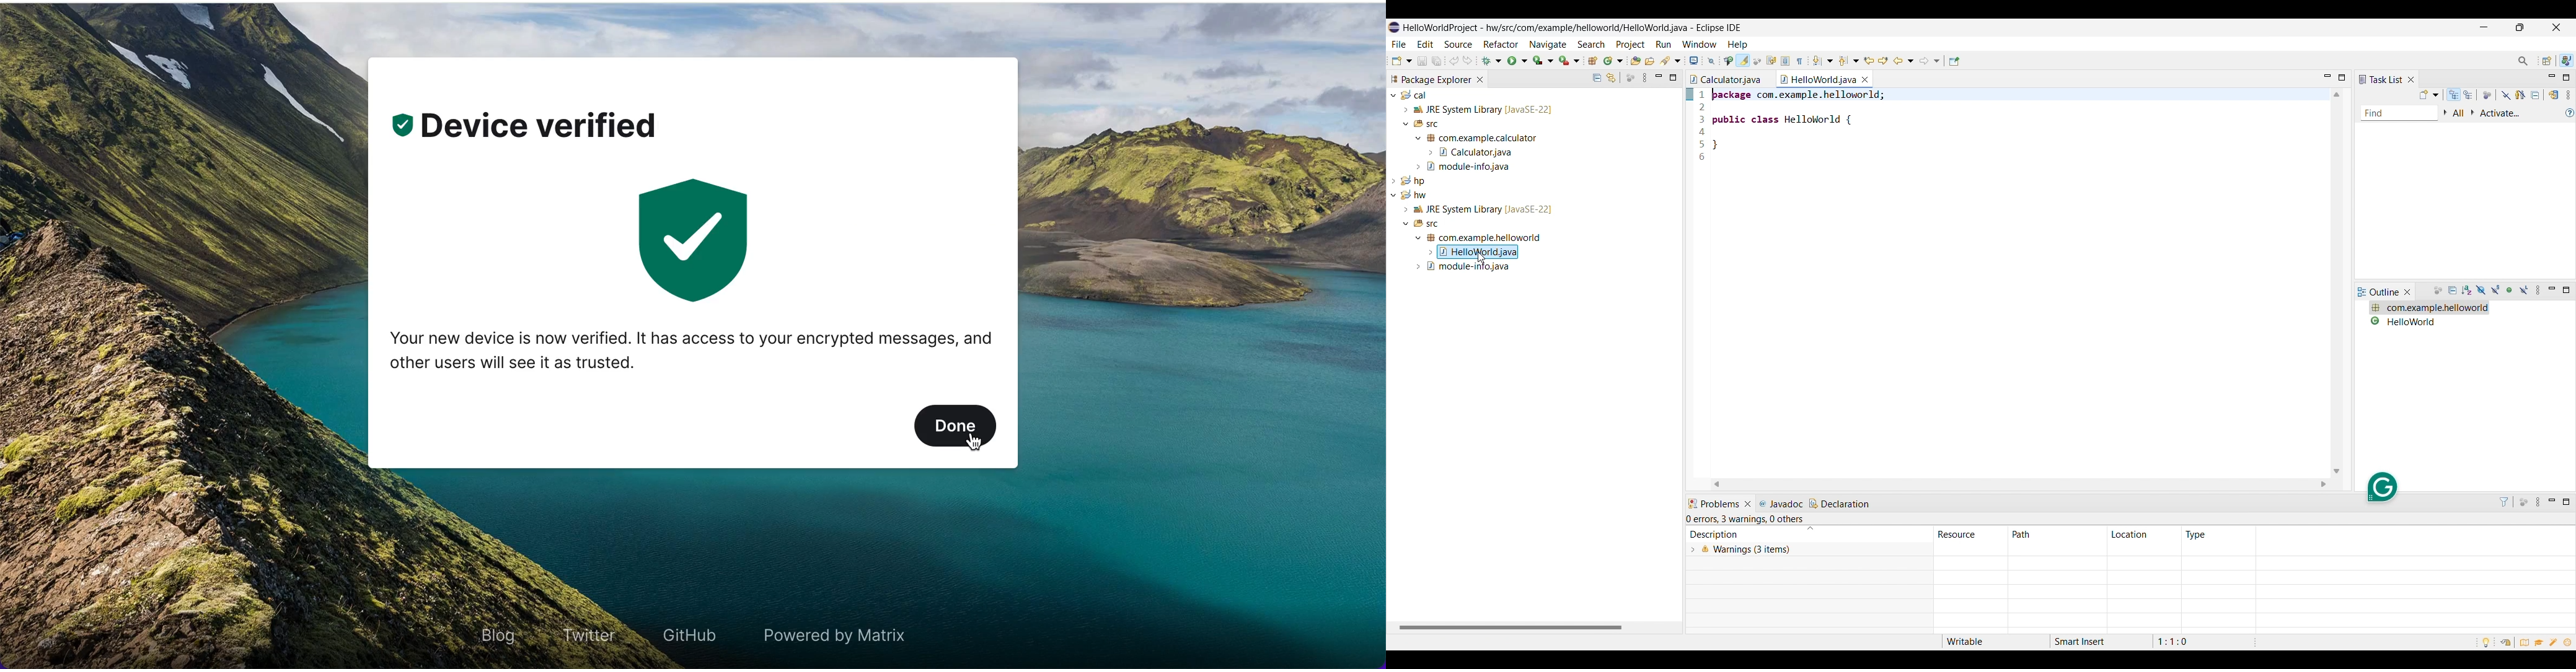  I want to click on Maximize, so click(2566, 502).